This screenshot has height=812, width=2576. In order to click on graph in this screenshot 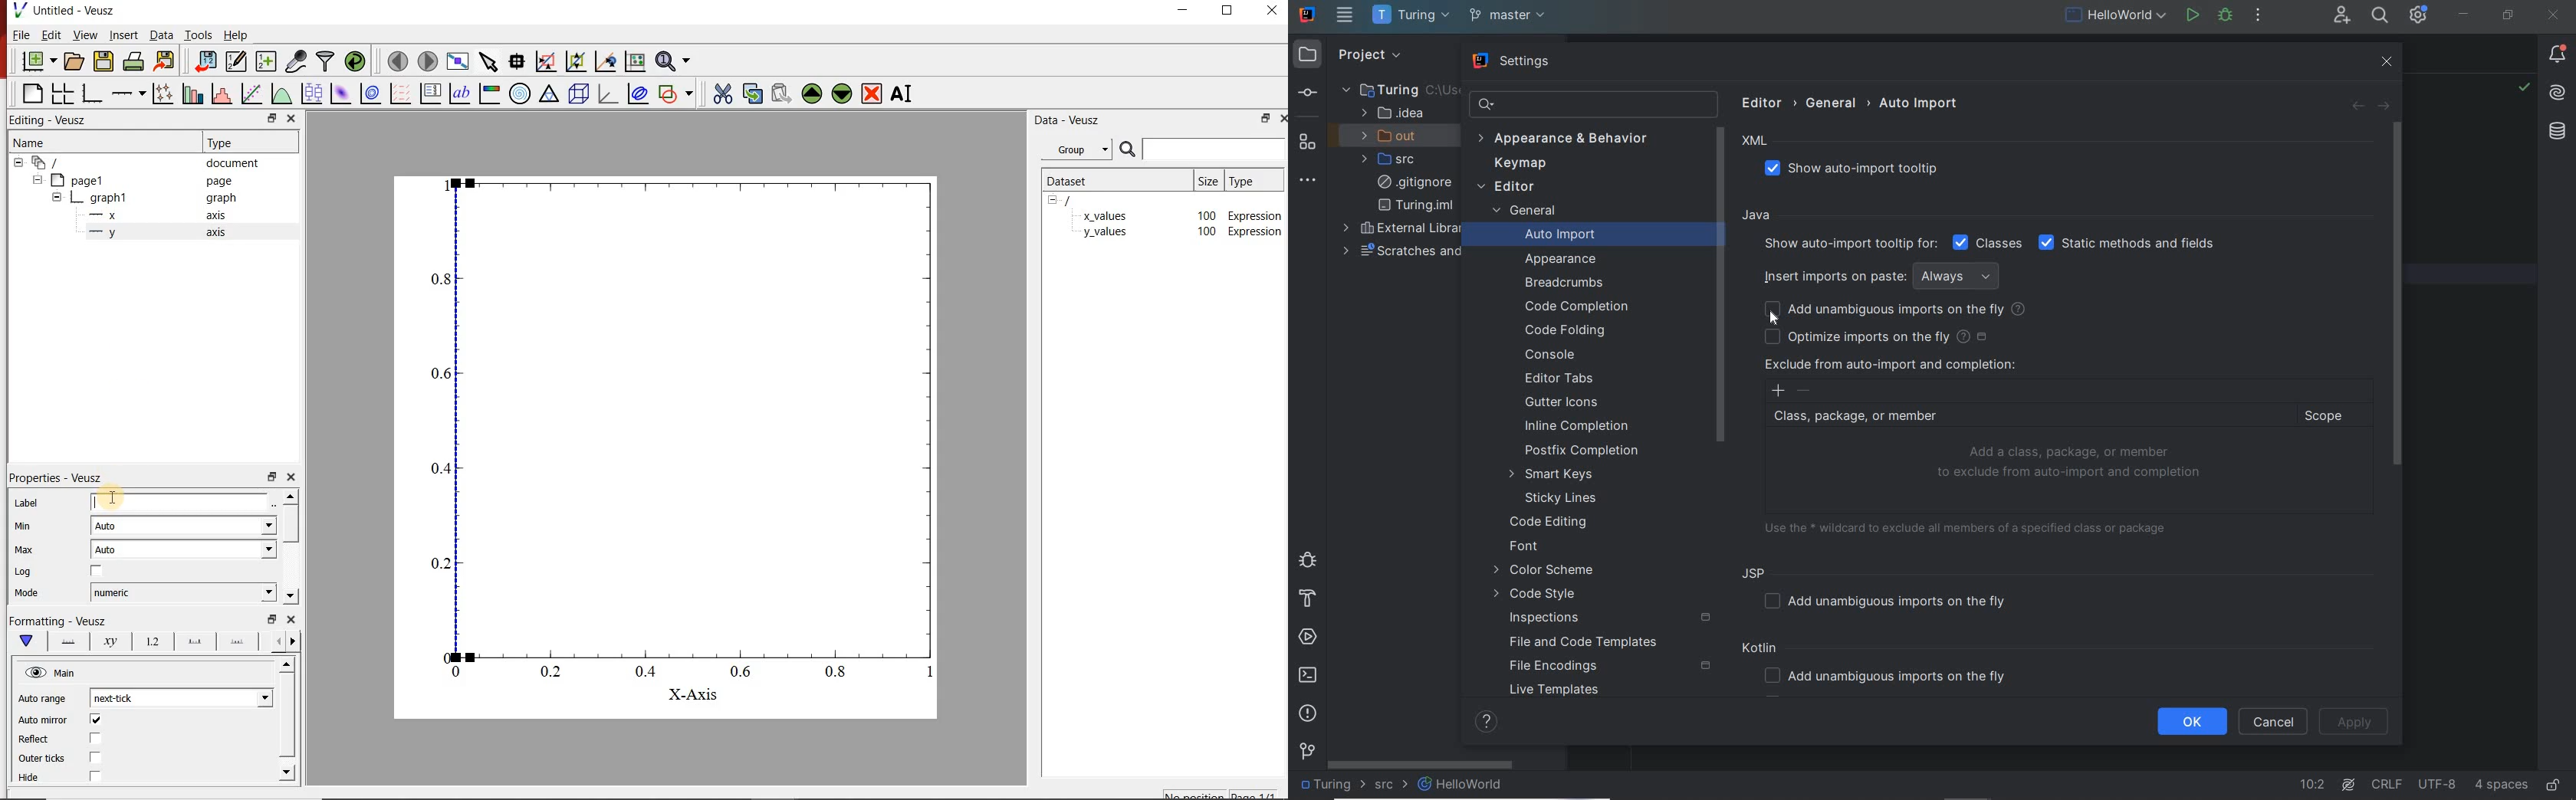, I will do `click(220, 198)`.